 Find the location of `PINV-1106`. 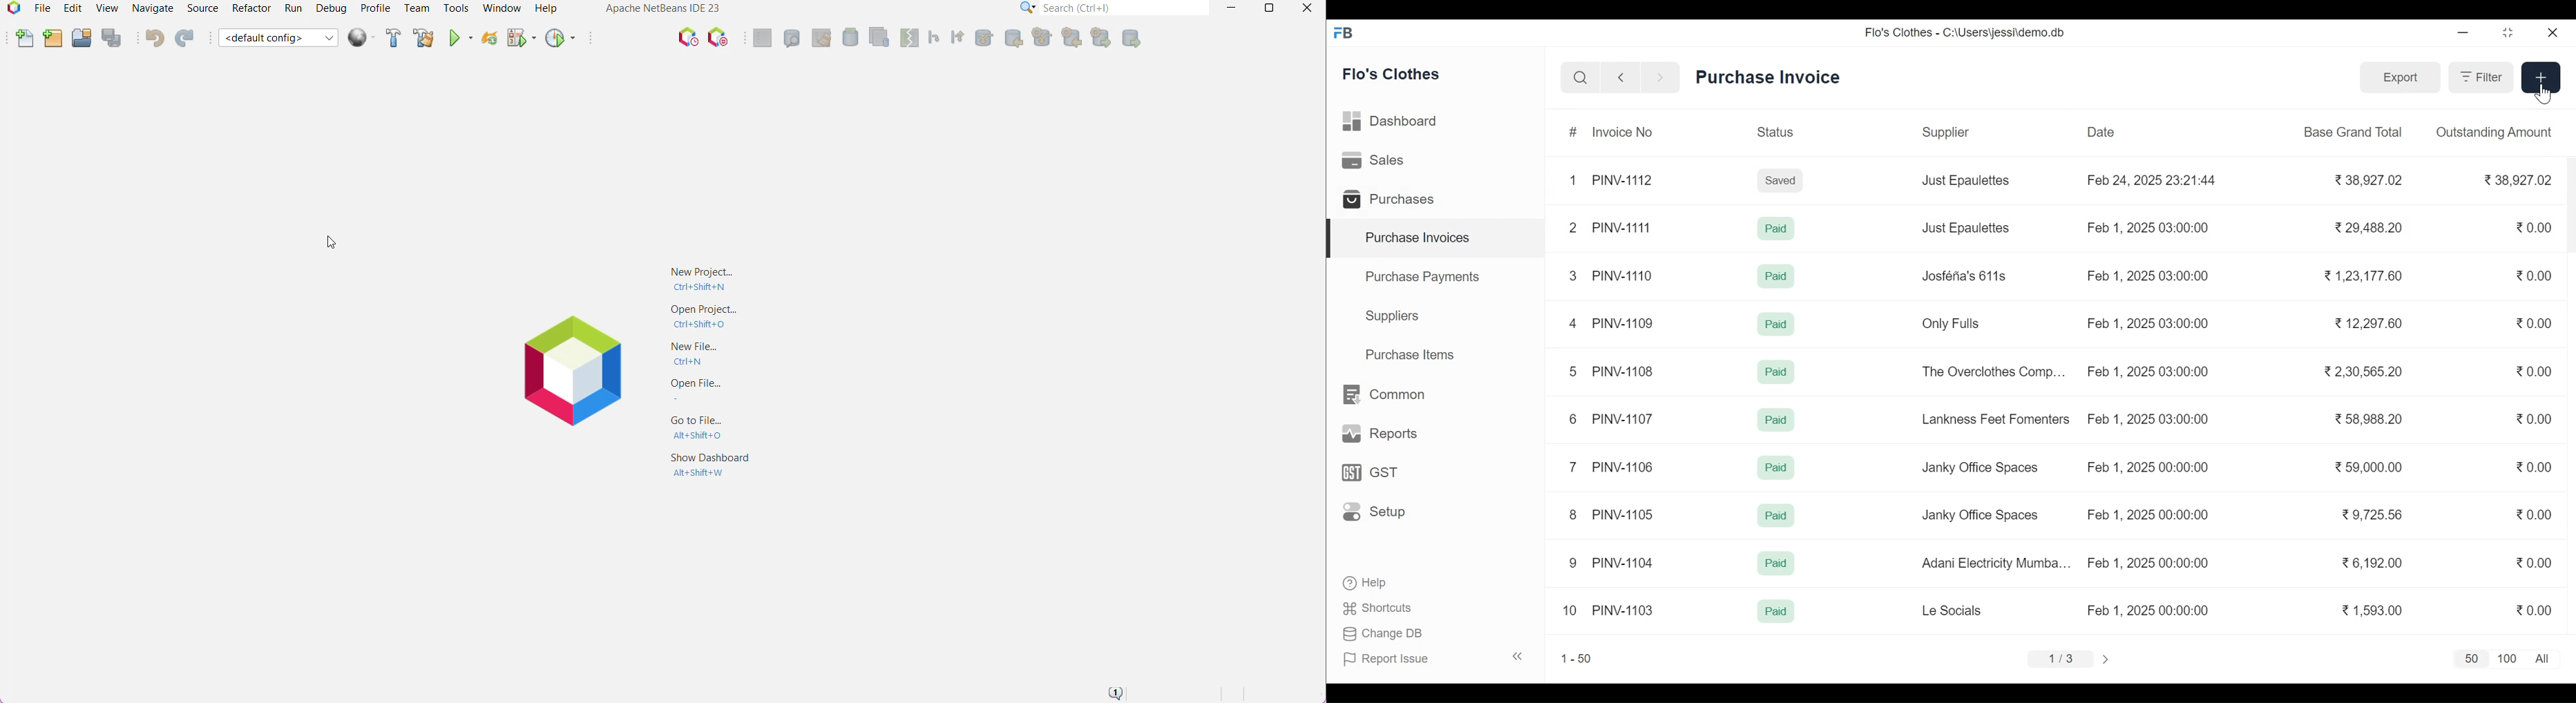

PINV-1106 is located at coordinates (1624, 465).